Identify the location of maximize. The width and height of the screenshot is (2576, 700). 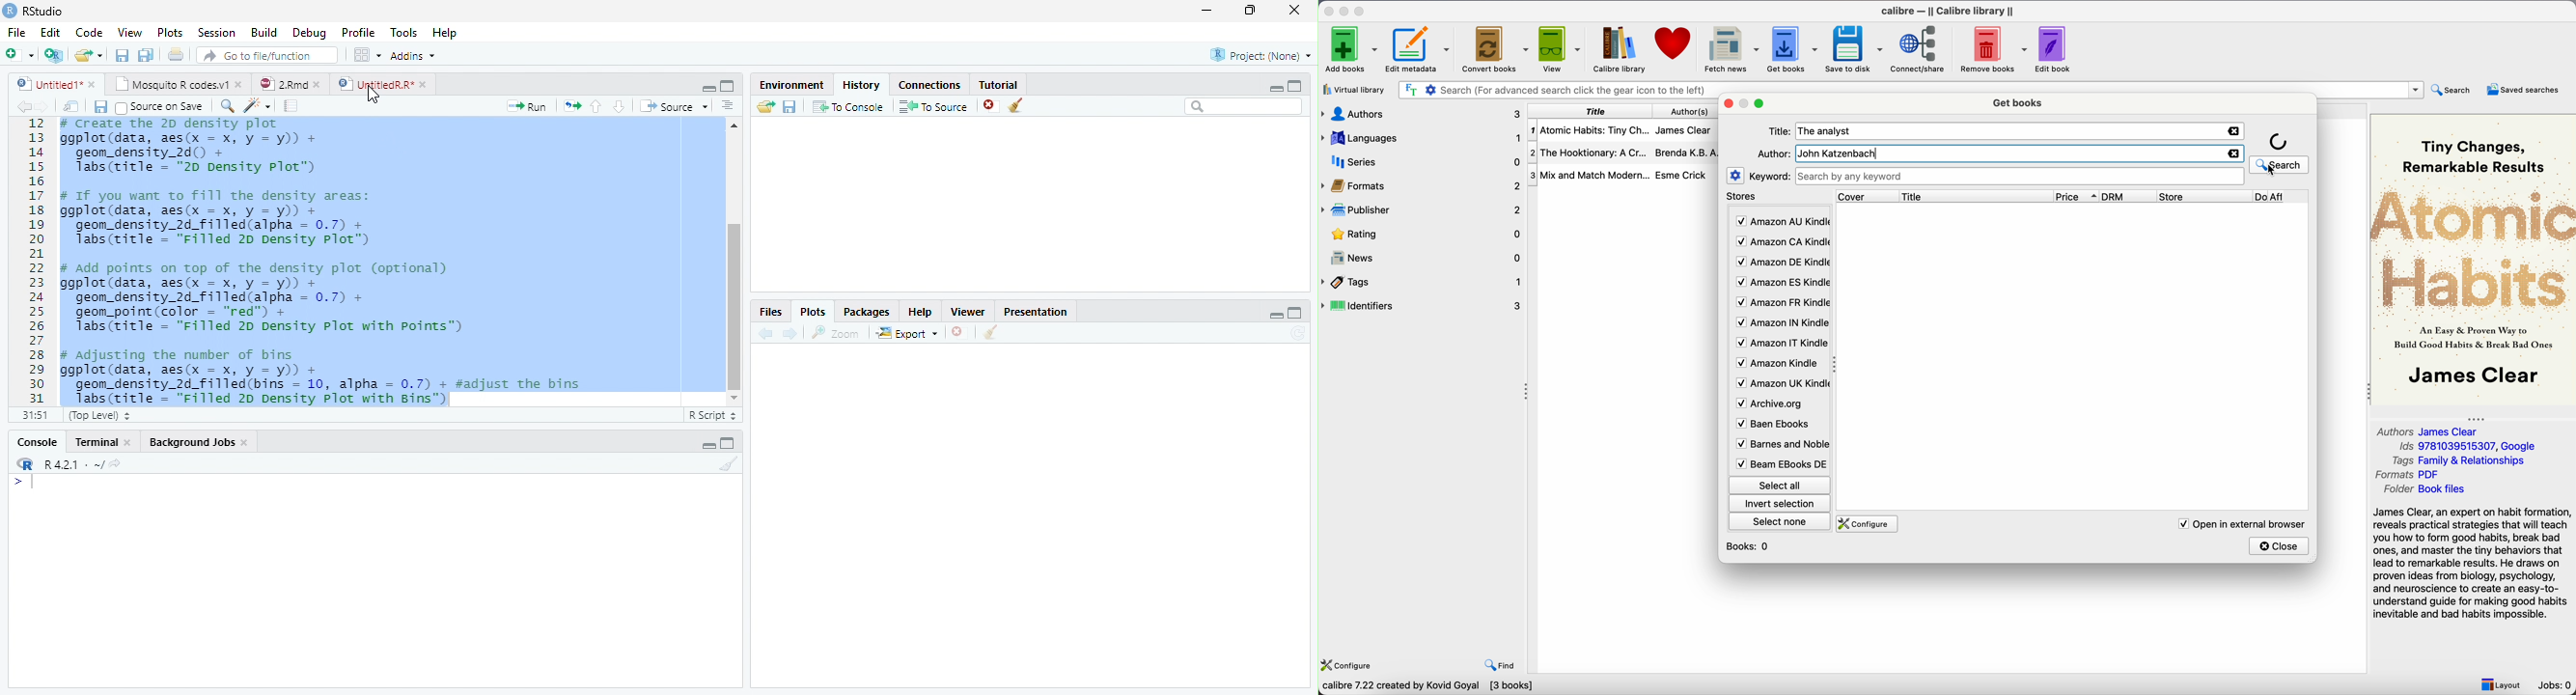
(1252, 10).